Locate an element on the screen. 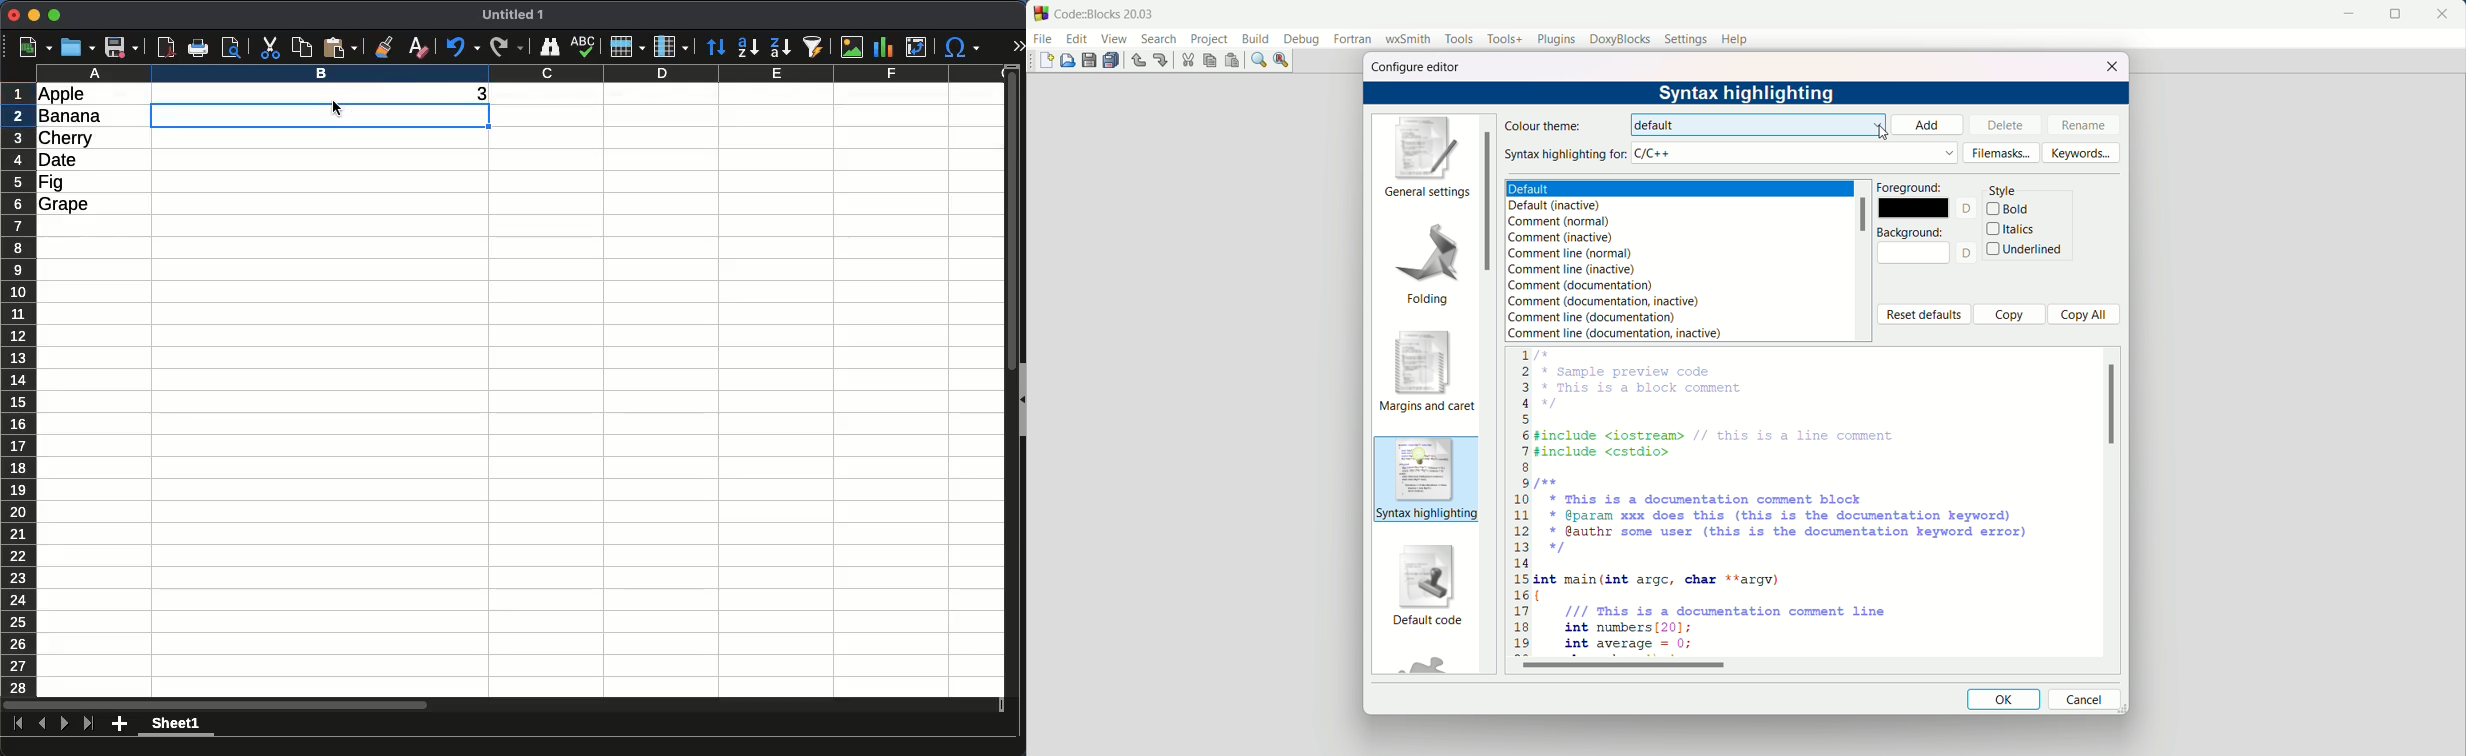  copy is located at coordinates (301, 48).